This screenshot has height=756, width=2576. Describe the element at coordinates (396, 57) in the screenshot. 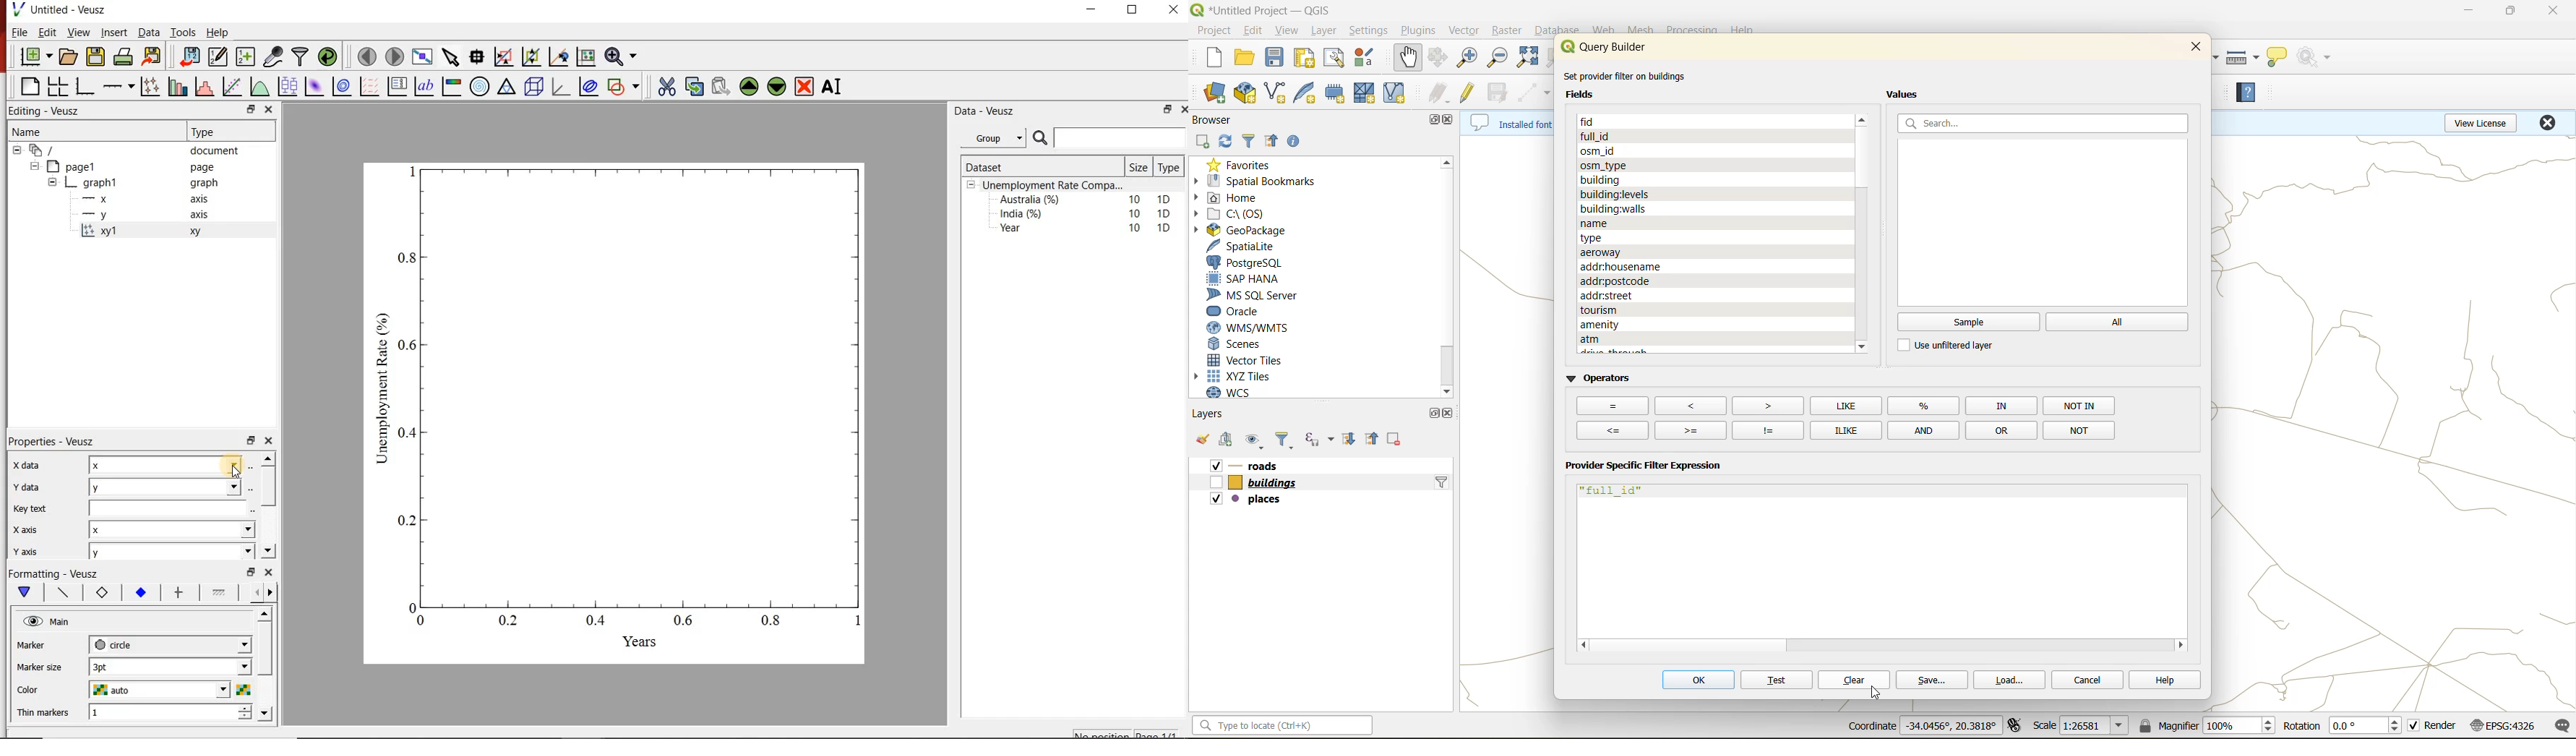

I see `move to next page` at that location.